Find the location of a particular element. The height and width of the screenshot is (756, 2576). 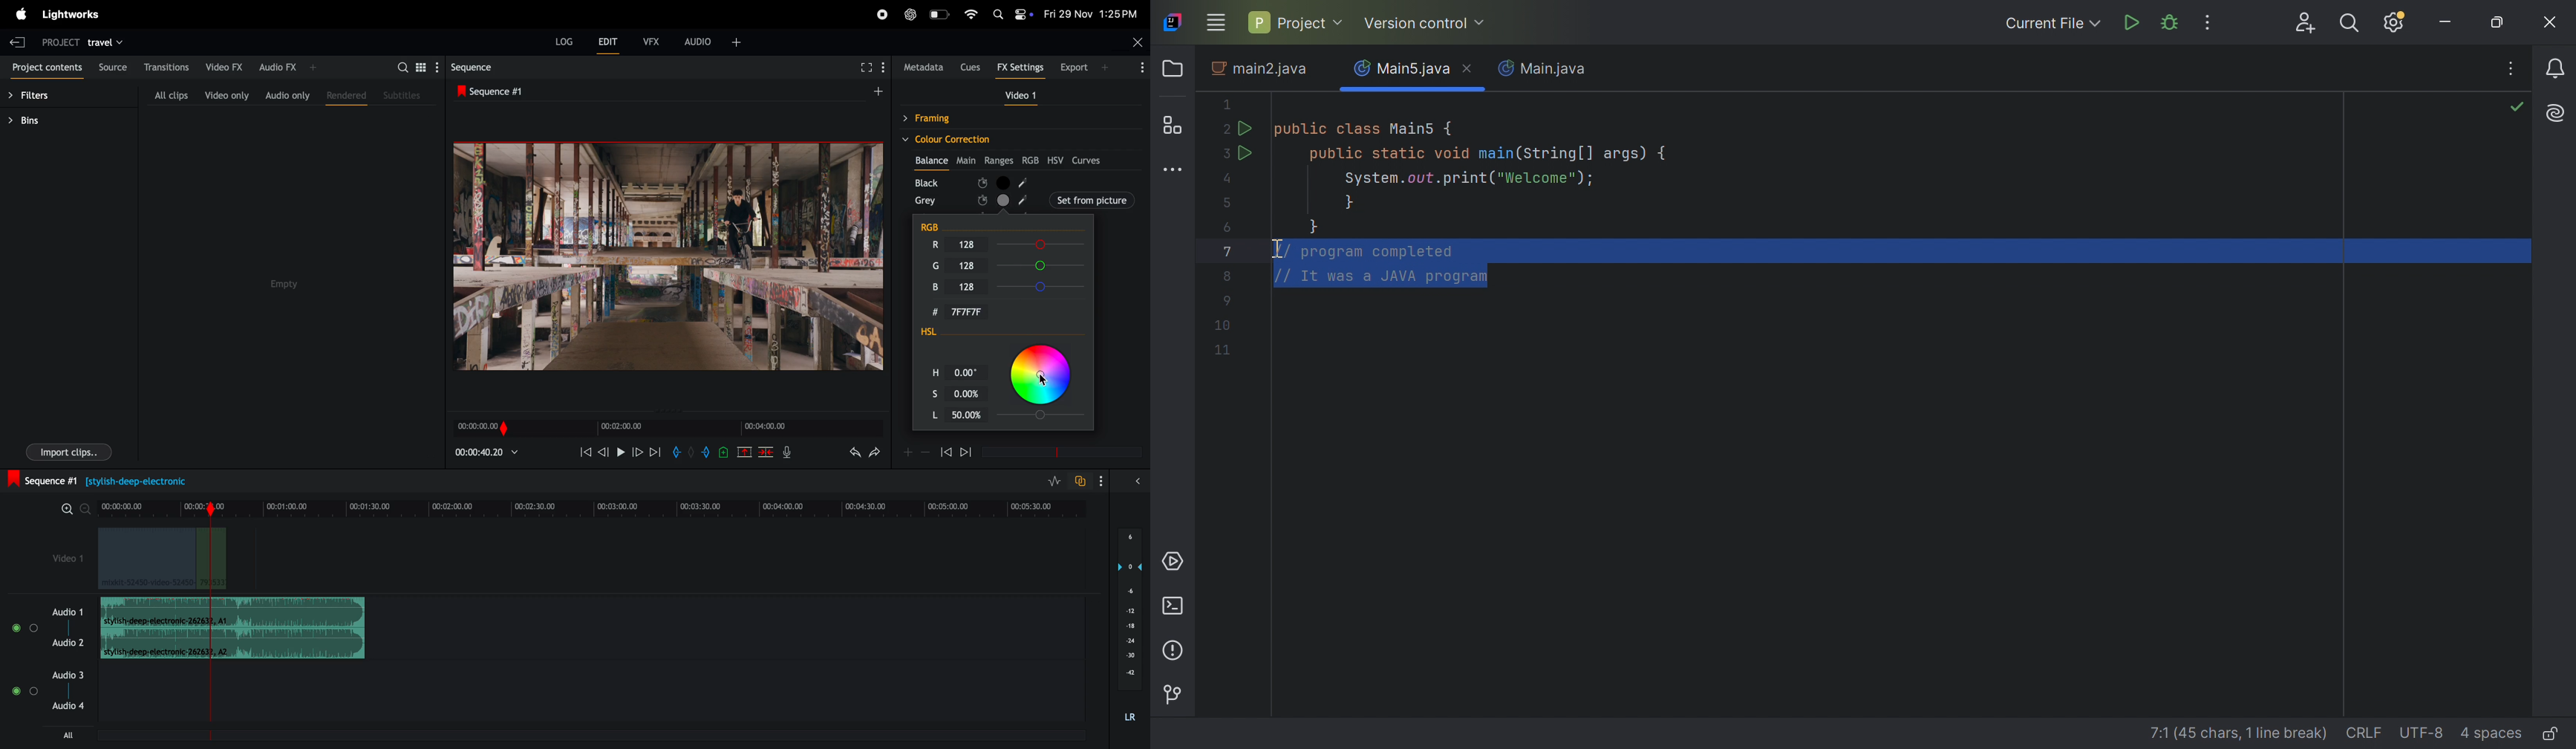

show settings menu is located at coordinates (1100, 479).